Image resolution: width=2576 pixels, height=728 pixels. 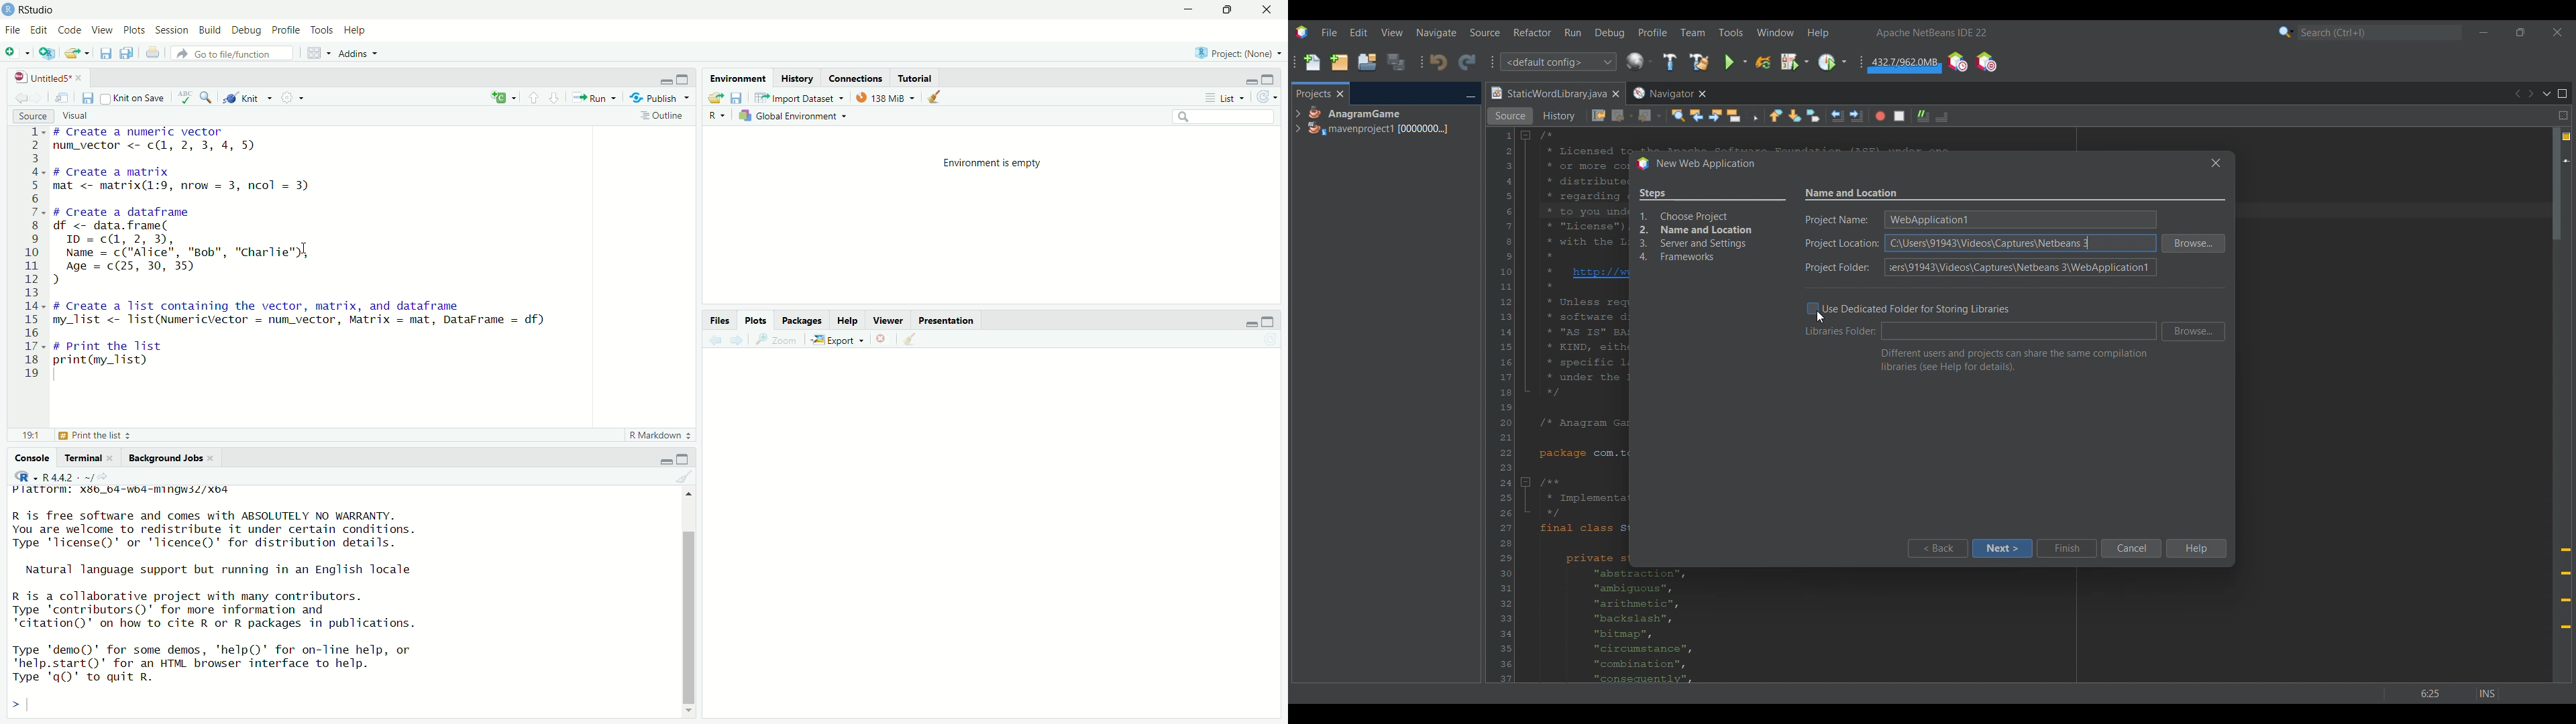 I want to click on Export +, so click(x=840, y=341).